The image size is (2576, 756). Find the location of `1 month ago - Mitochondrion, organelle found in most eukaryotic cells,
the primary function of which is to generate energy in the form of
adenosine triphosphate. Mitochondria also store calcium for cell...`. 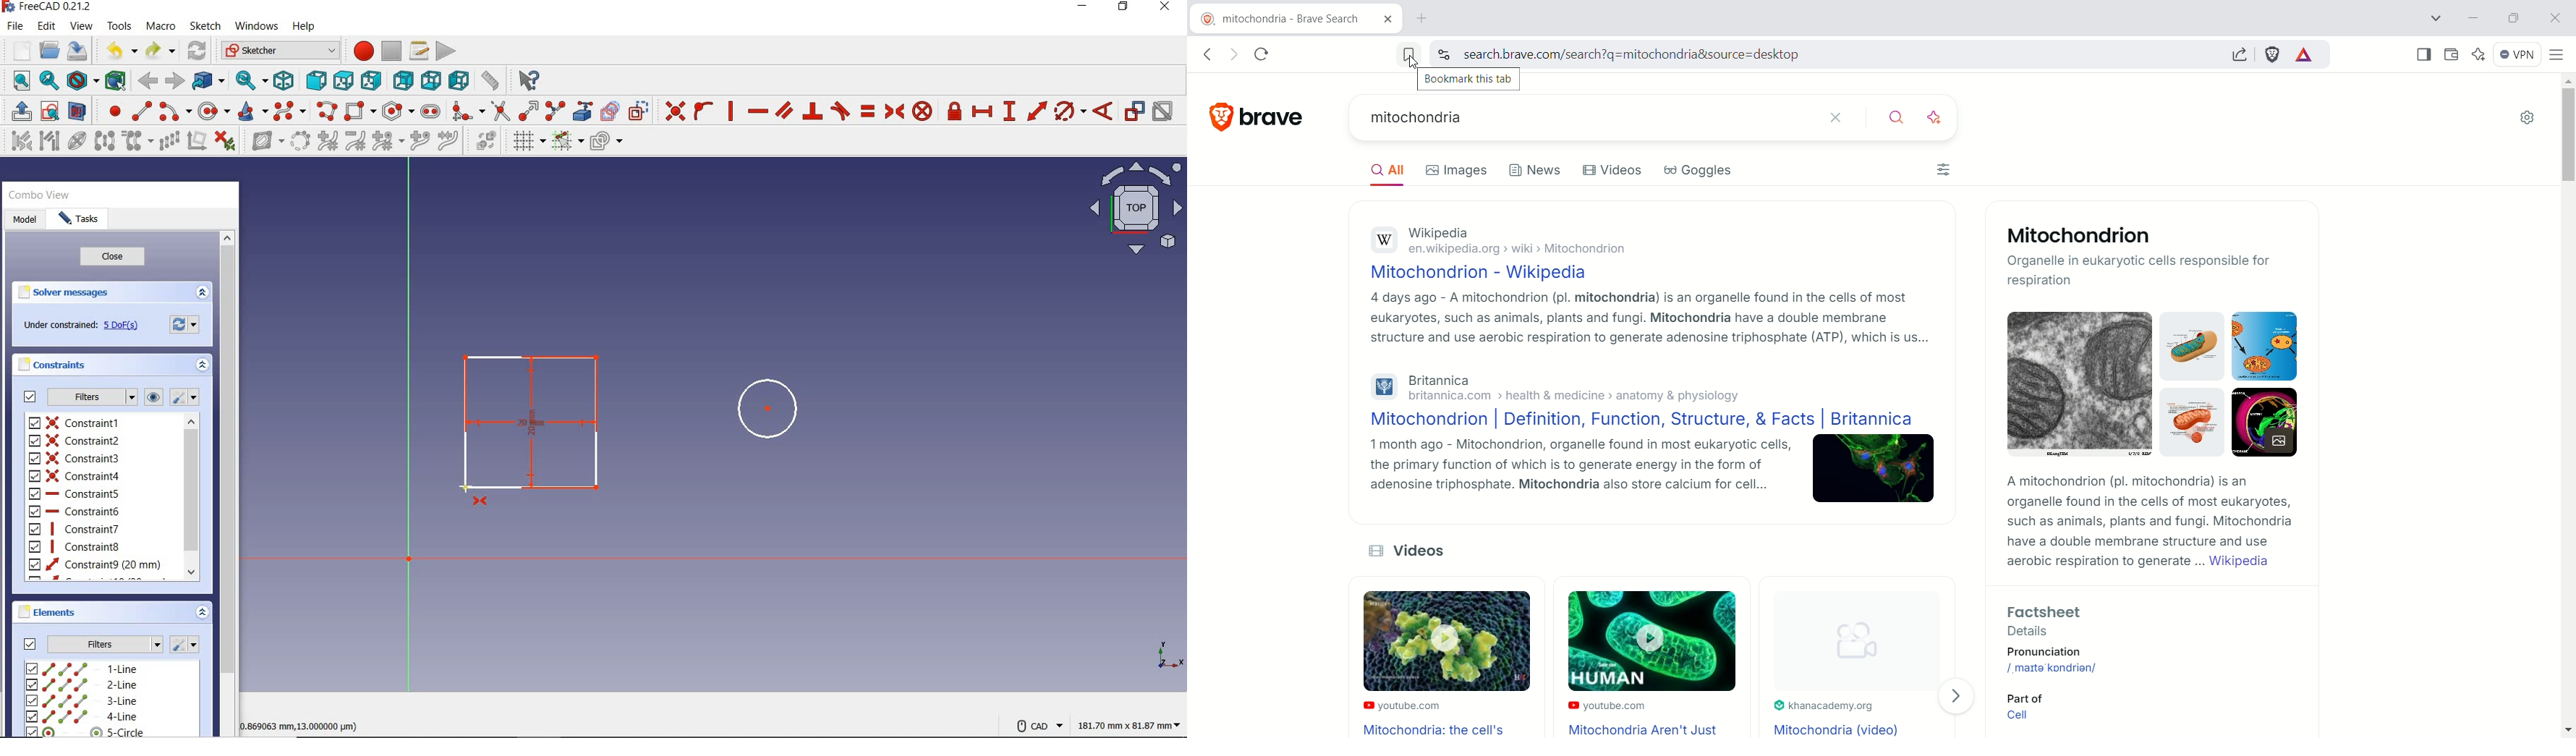

1 month ago - Mitochondrion, organelle found in most eukaryotic cells,
the primary function of which is to generate energy in the form of
adenosine triphosphate. Mitochondria also store calcium for cell... is located at coordinates (1567, 470).